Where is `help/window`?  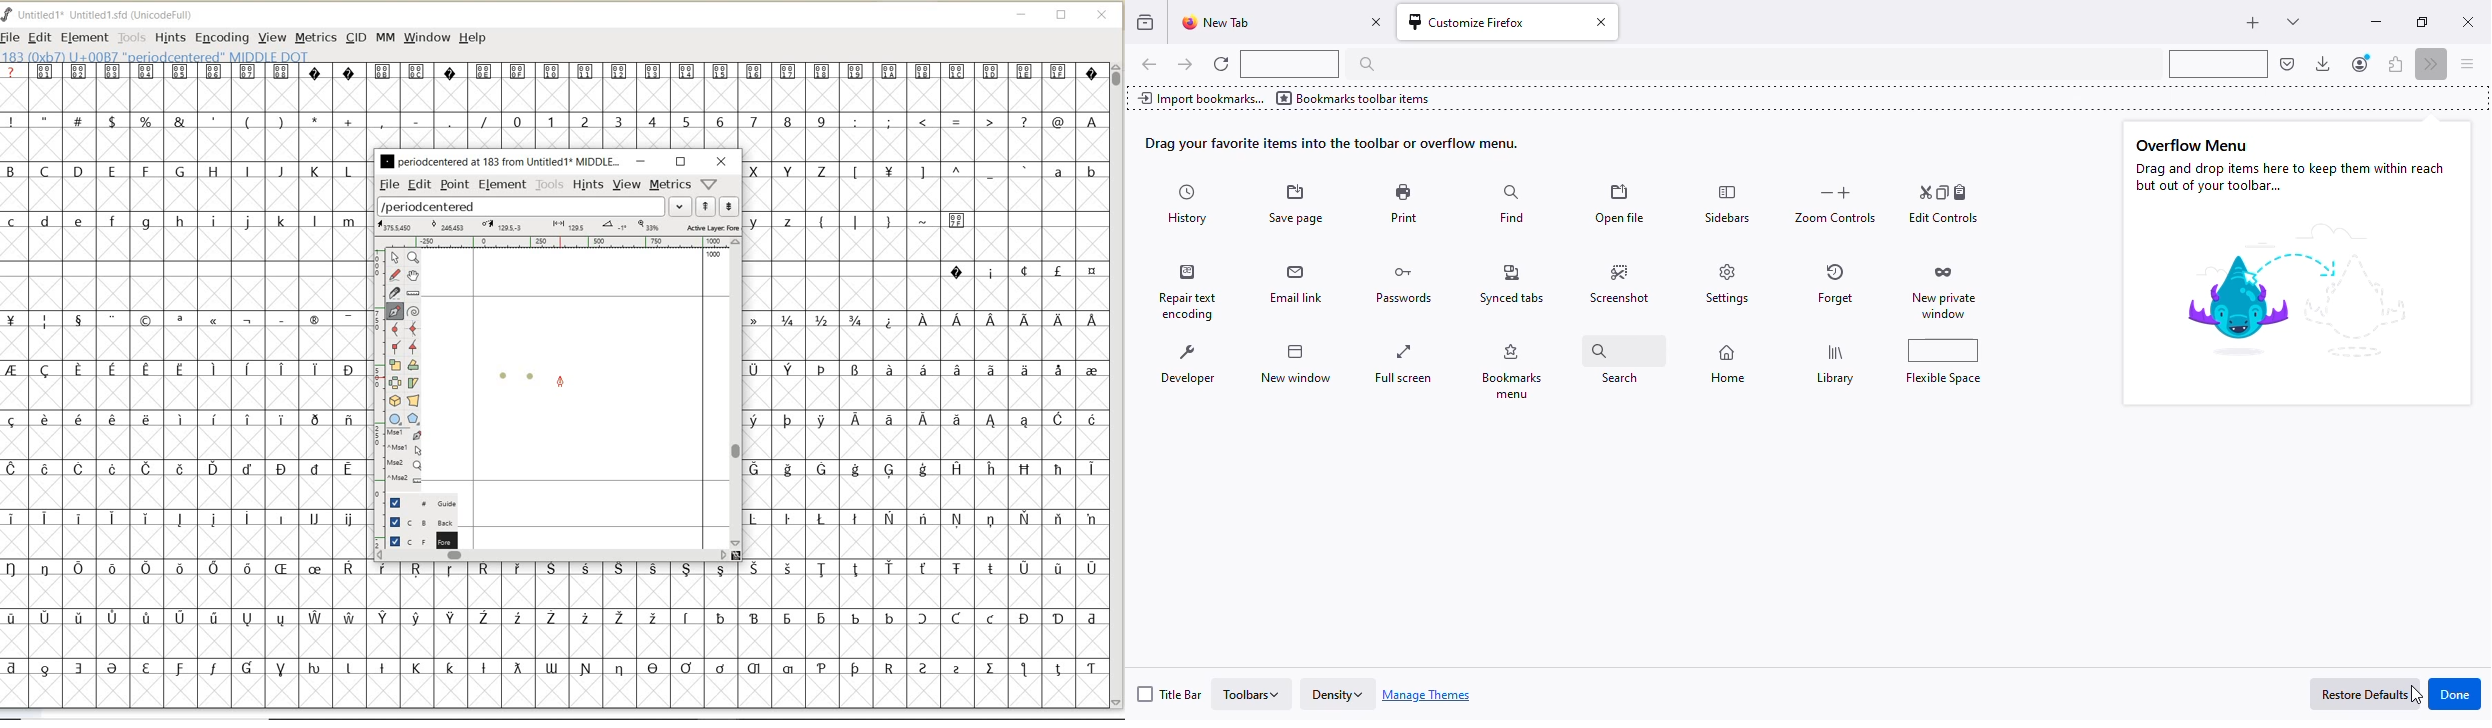 help/window is located at coordinates (708, 184).